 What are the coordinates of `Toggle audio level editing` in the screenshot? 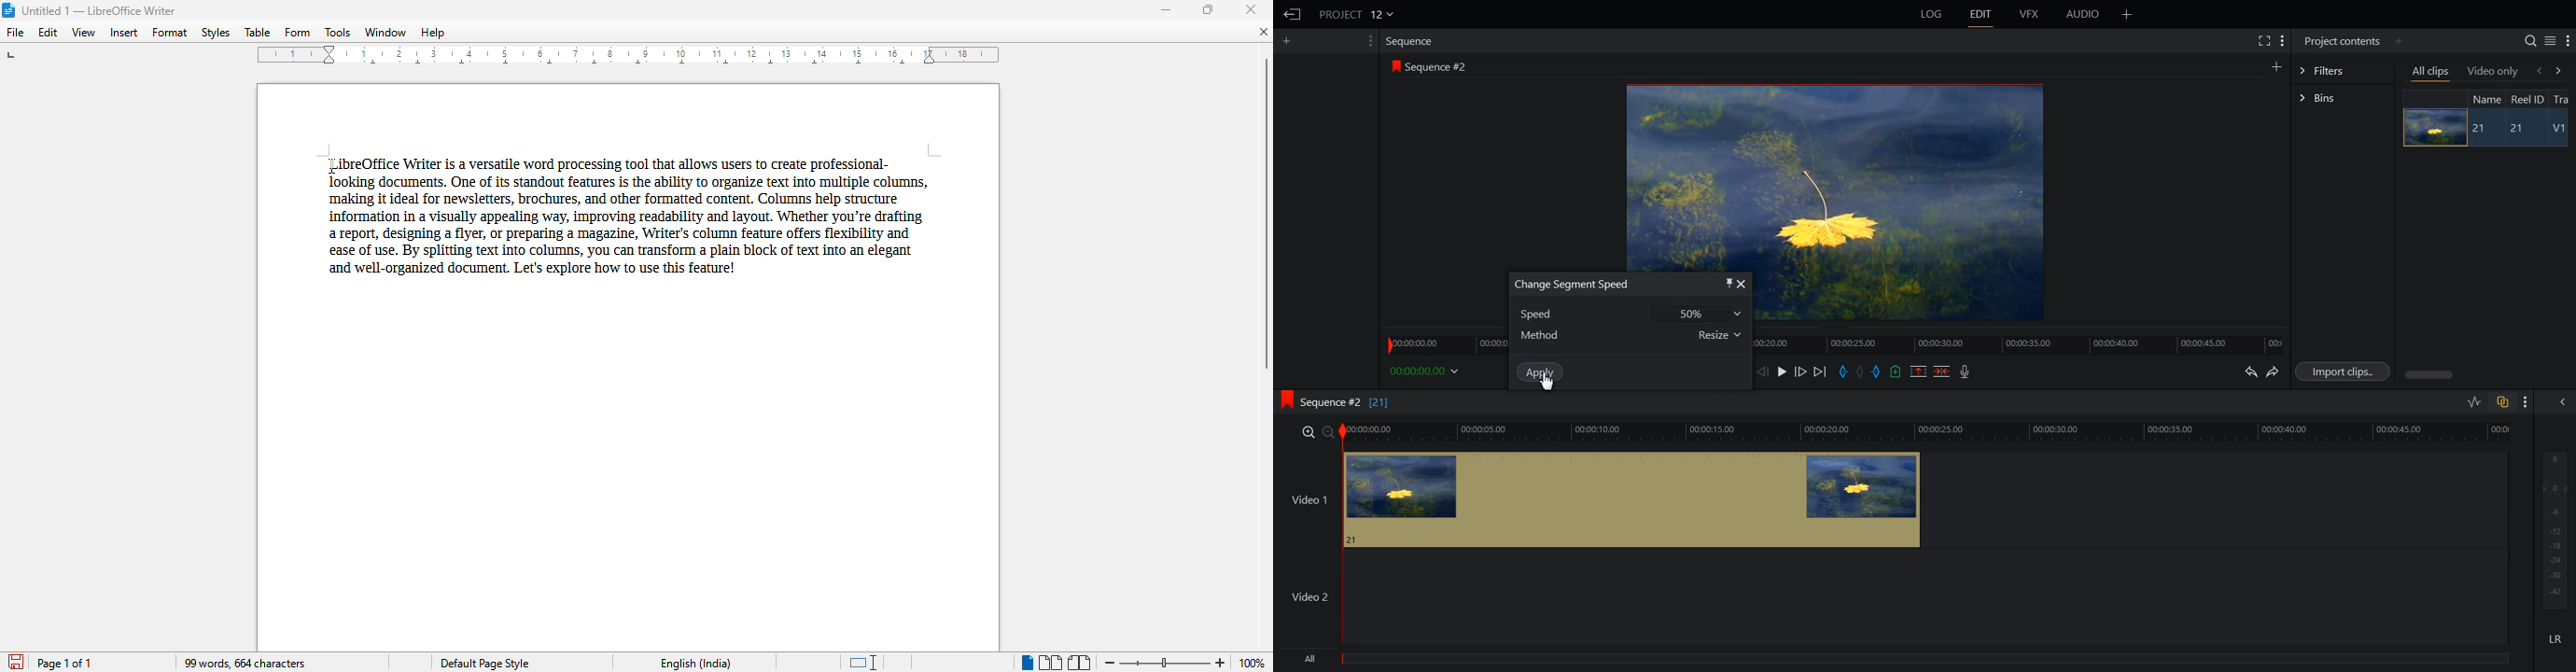 It's located at (2475, 401).